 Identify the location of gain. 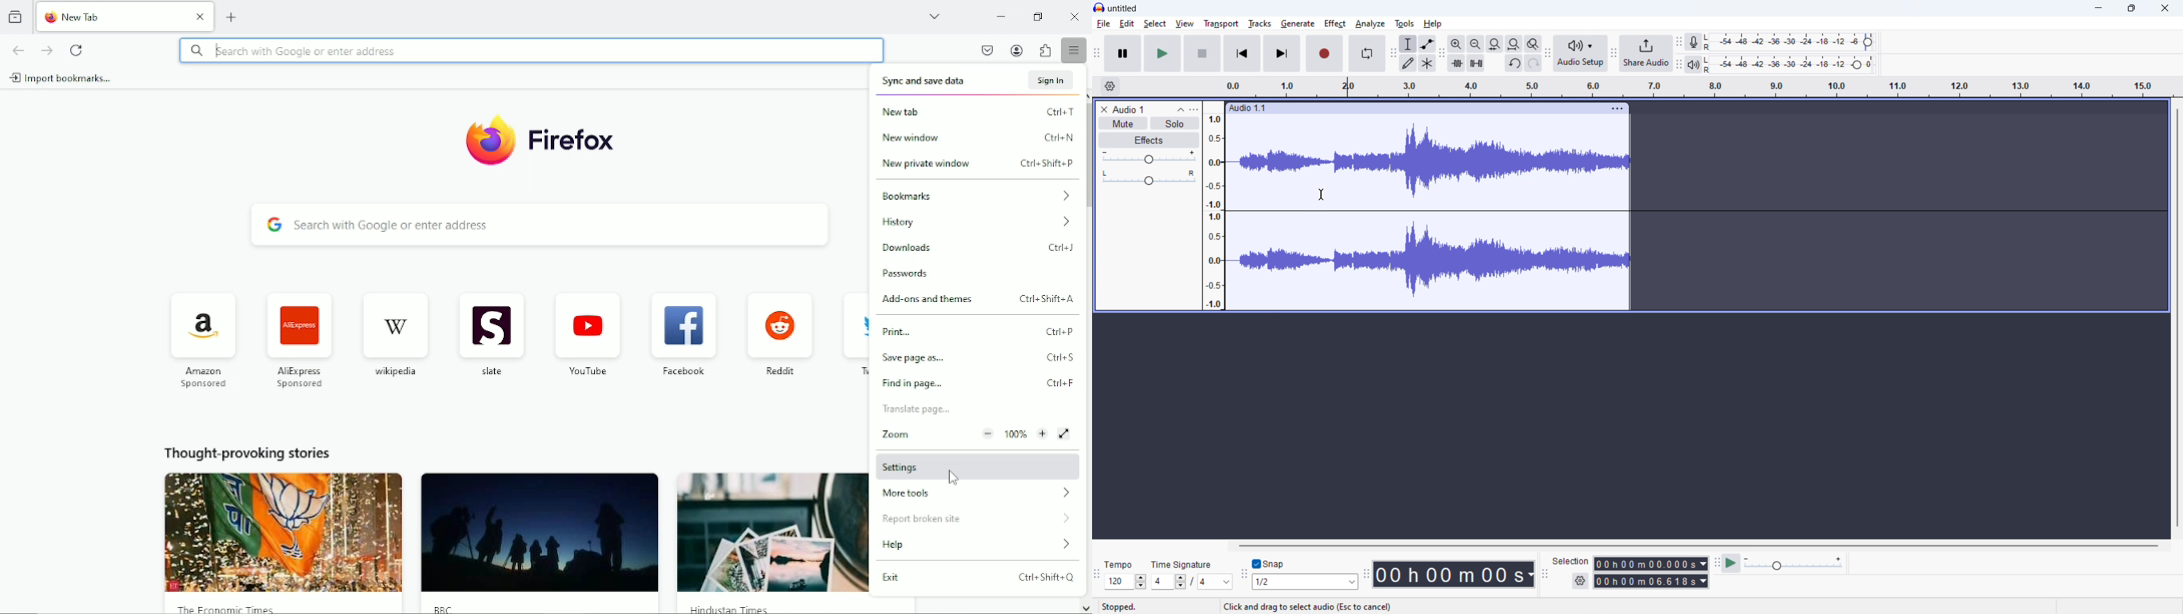
(1149, 157).